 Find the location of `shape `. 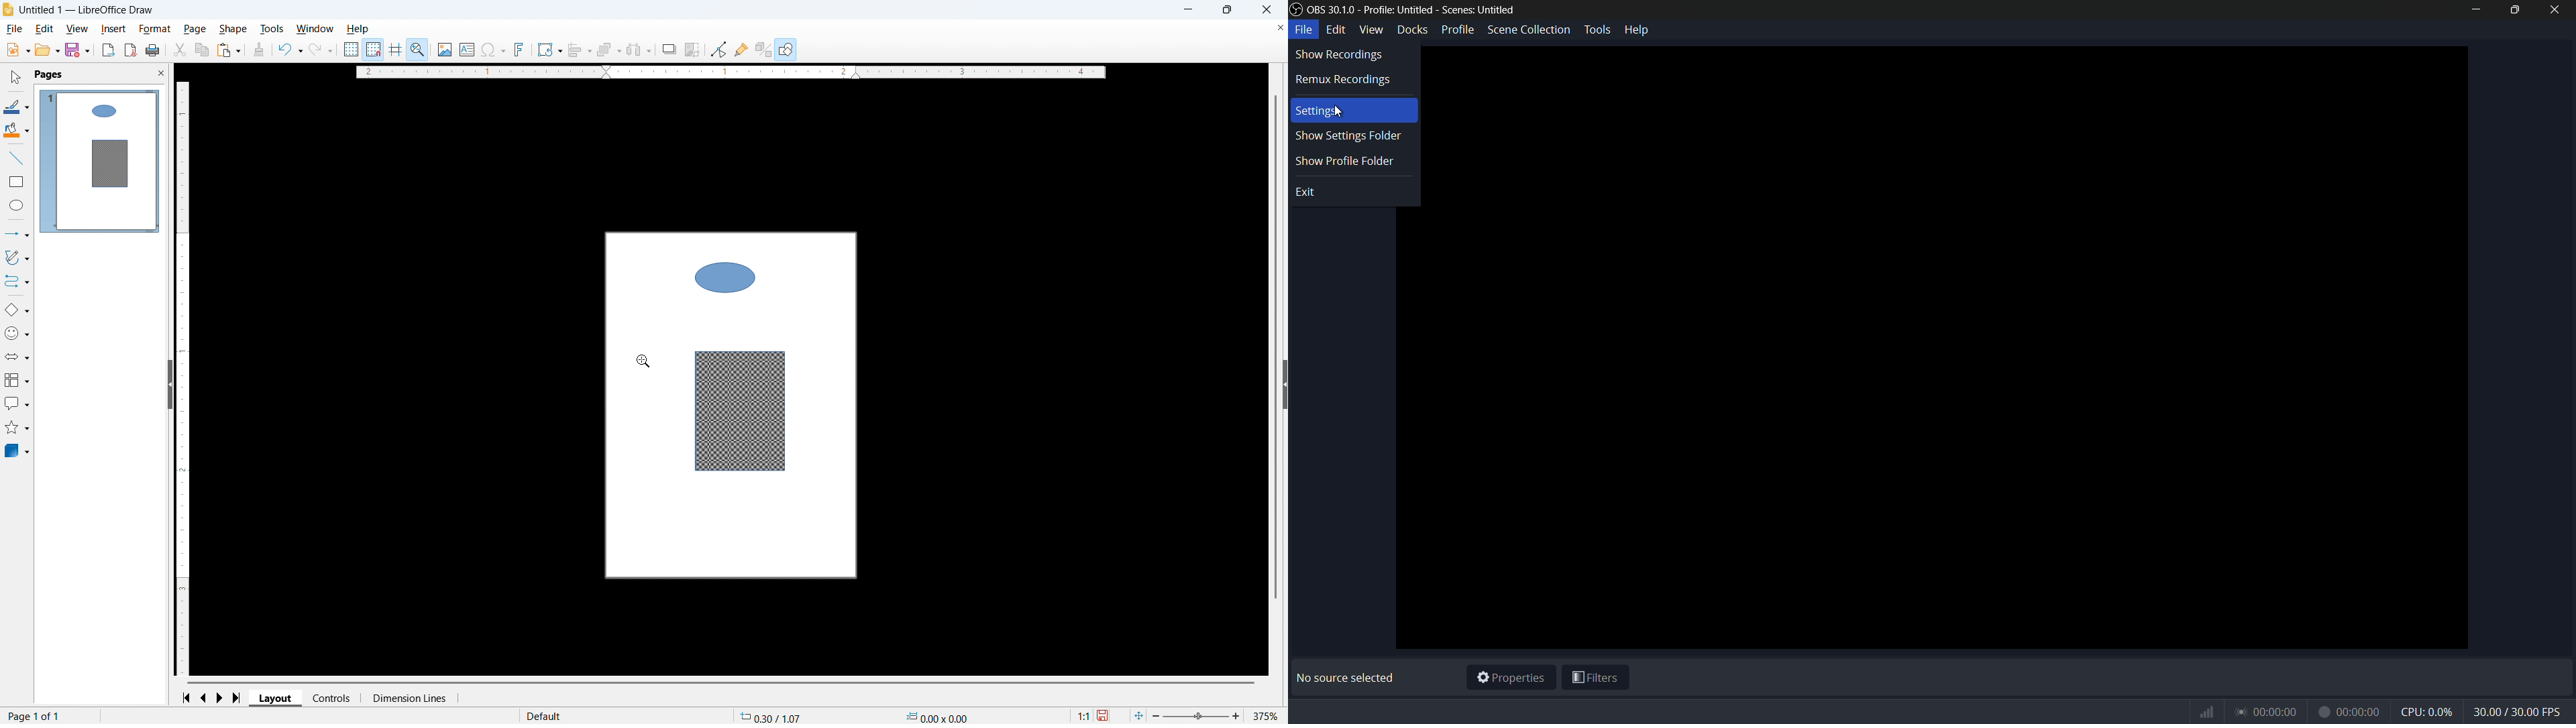

shape  is located at coordinates (233, 29).